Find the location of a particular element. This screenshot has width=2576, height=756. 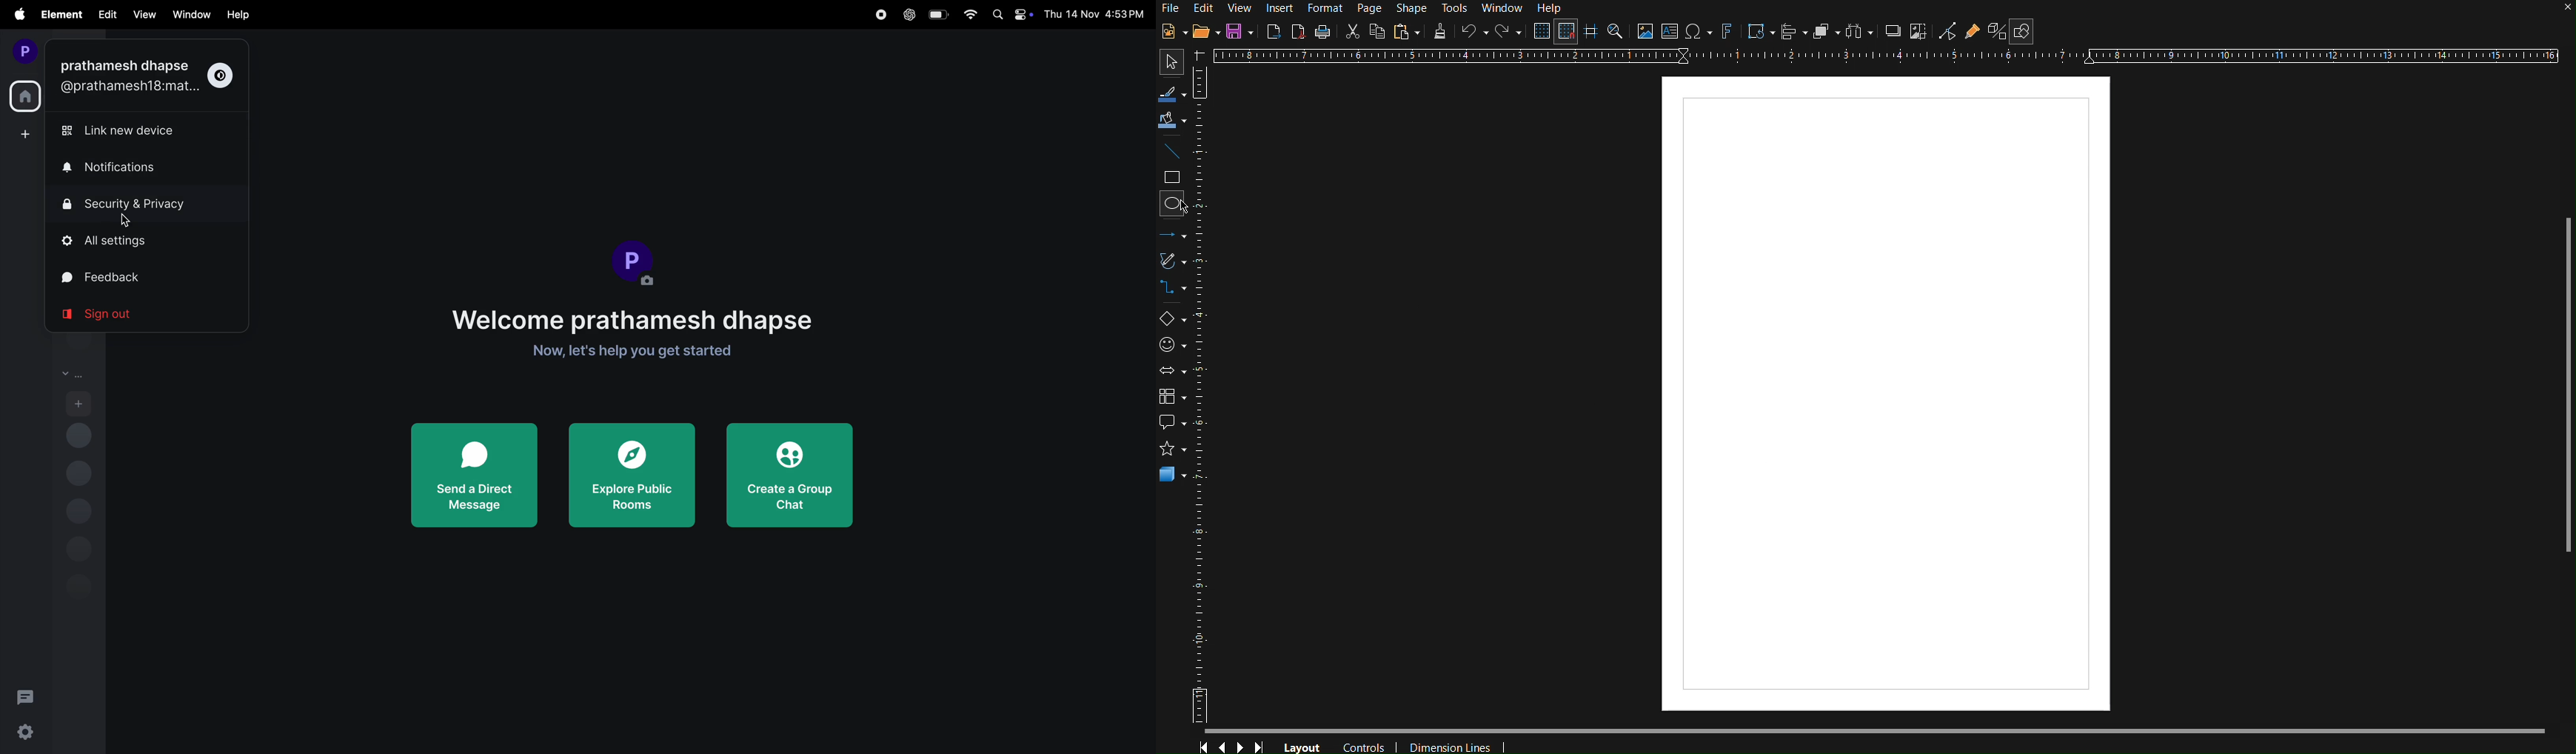

Copy Formatting is located at coordinates (1440, 32).